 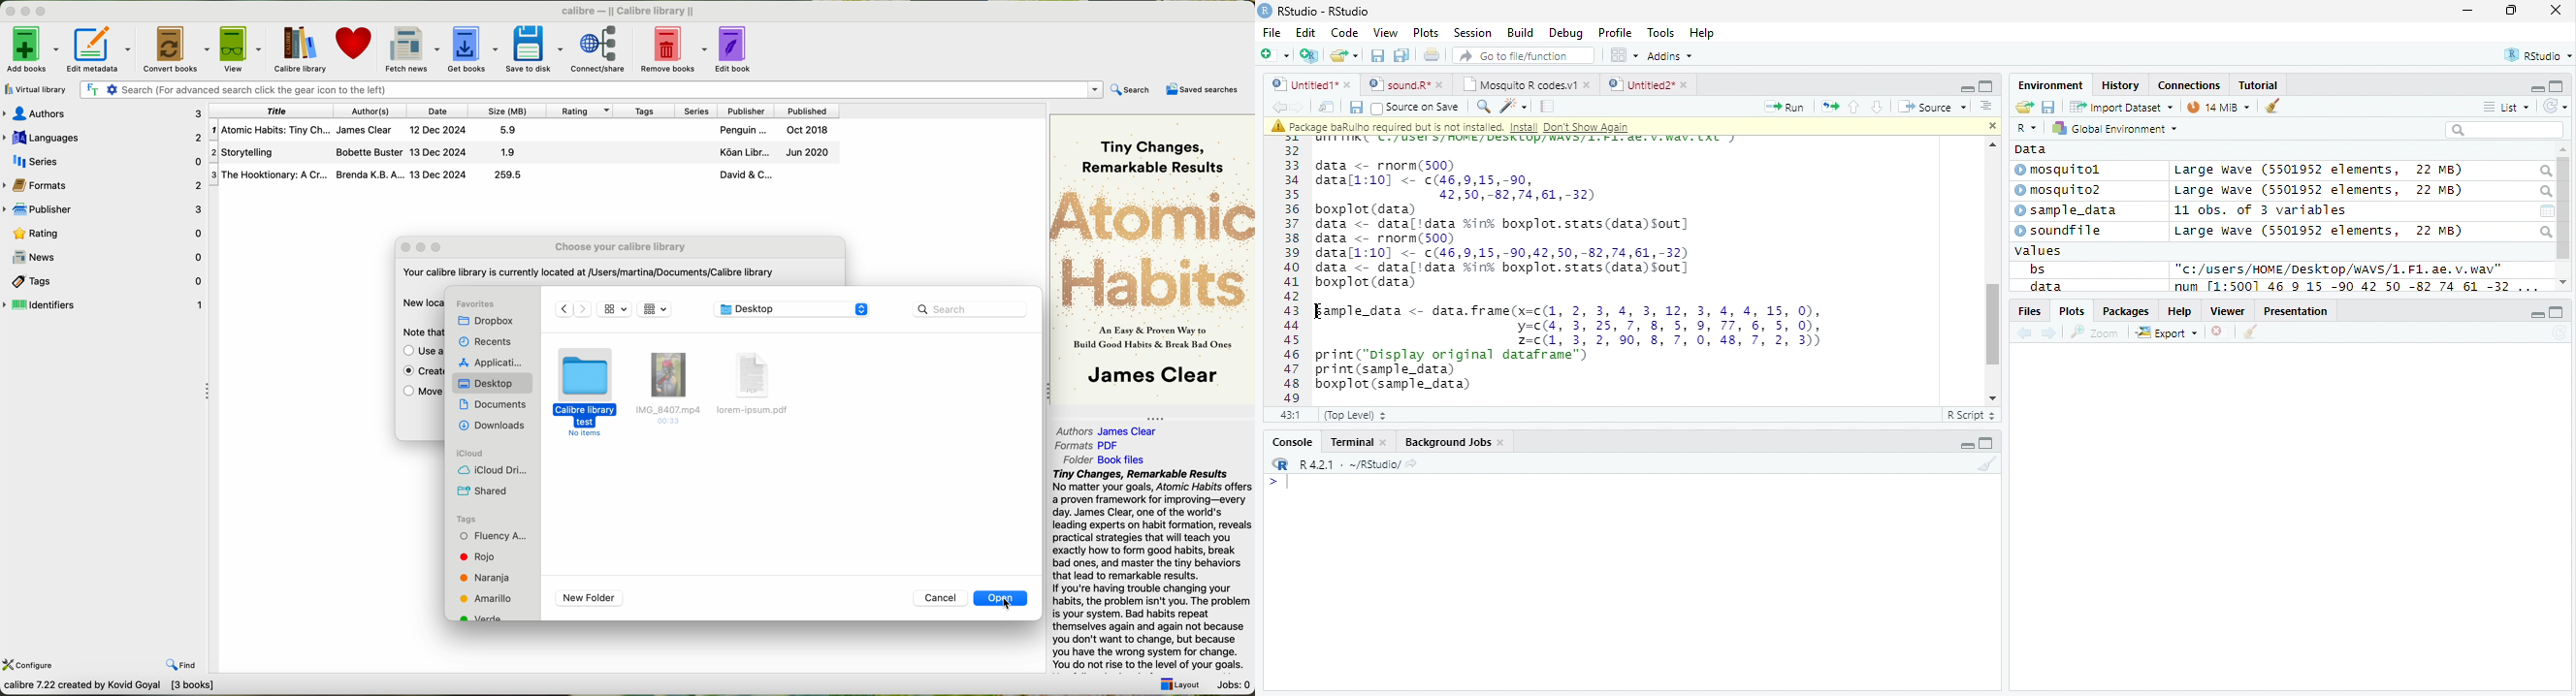 What do you see at coordinates (2024, 107) in the screenshot?
I see `Folder` at bounding box center [2024, 107].